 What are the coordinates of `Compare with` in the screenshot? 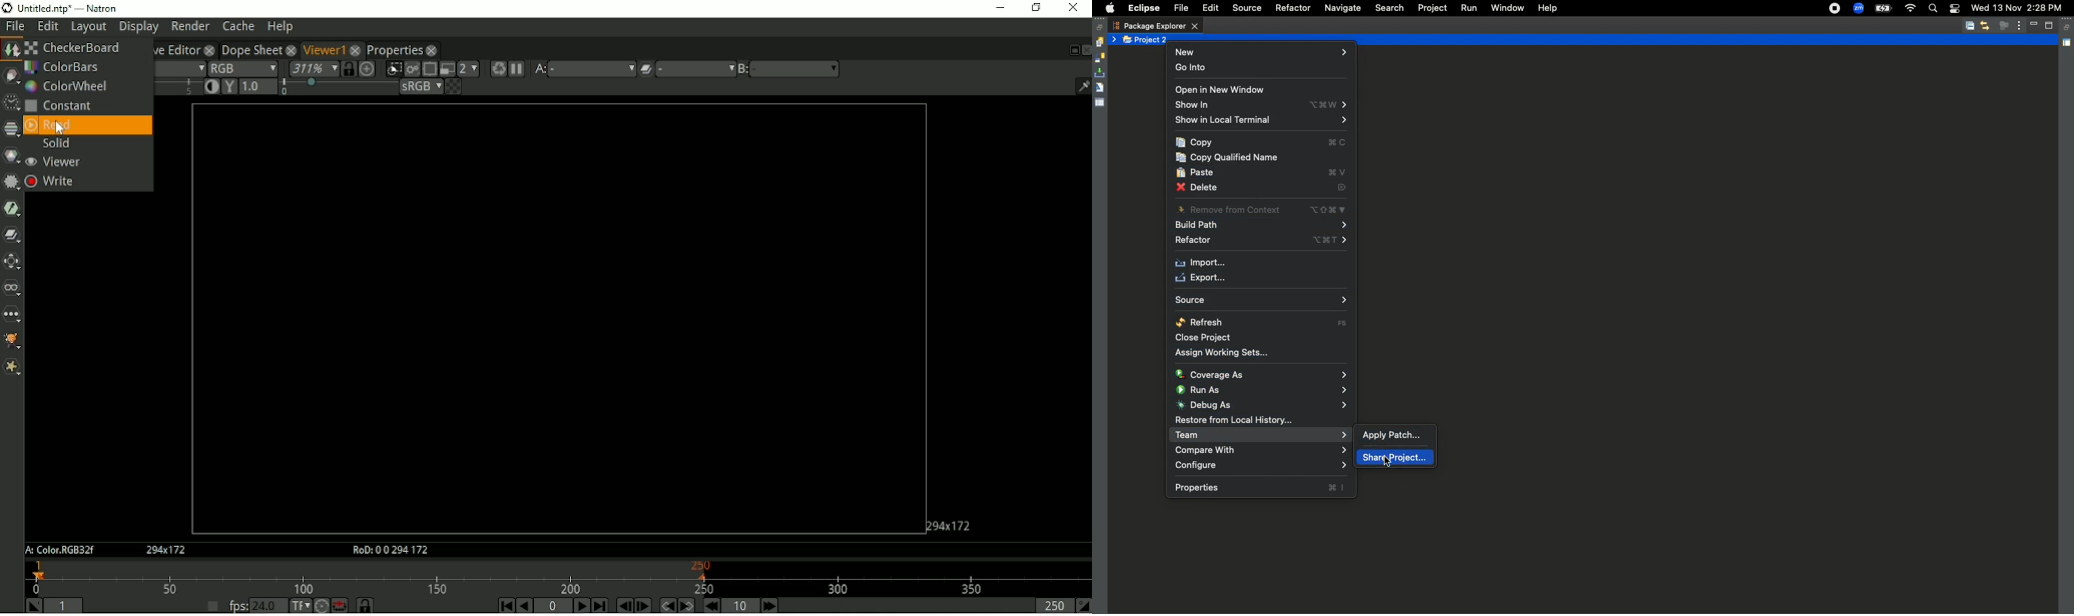 It's located at (1260, 450).